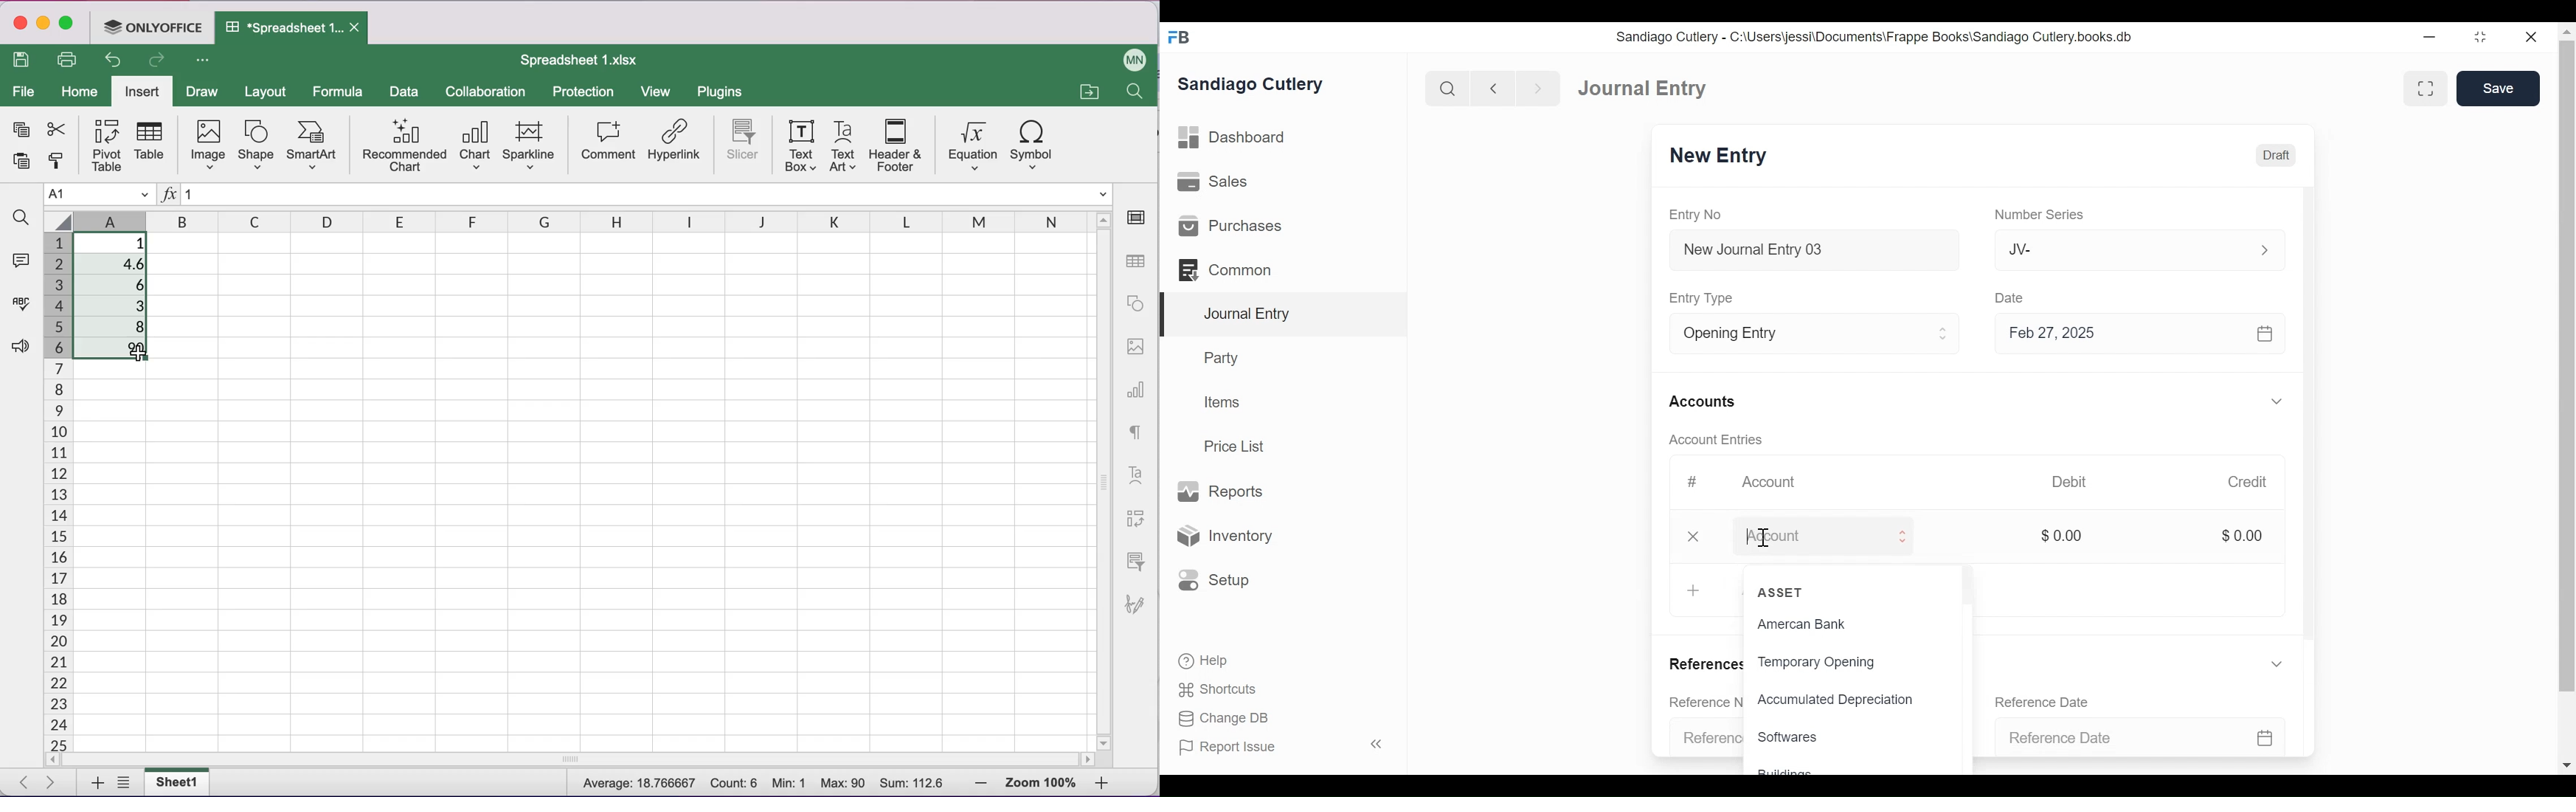  Describe the element at coordinates (341, 90) in the screenshot. I see `formula` at that location.